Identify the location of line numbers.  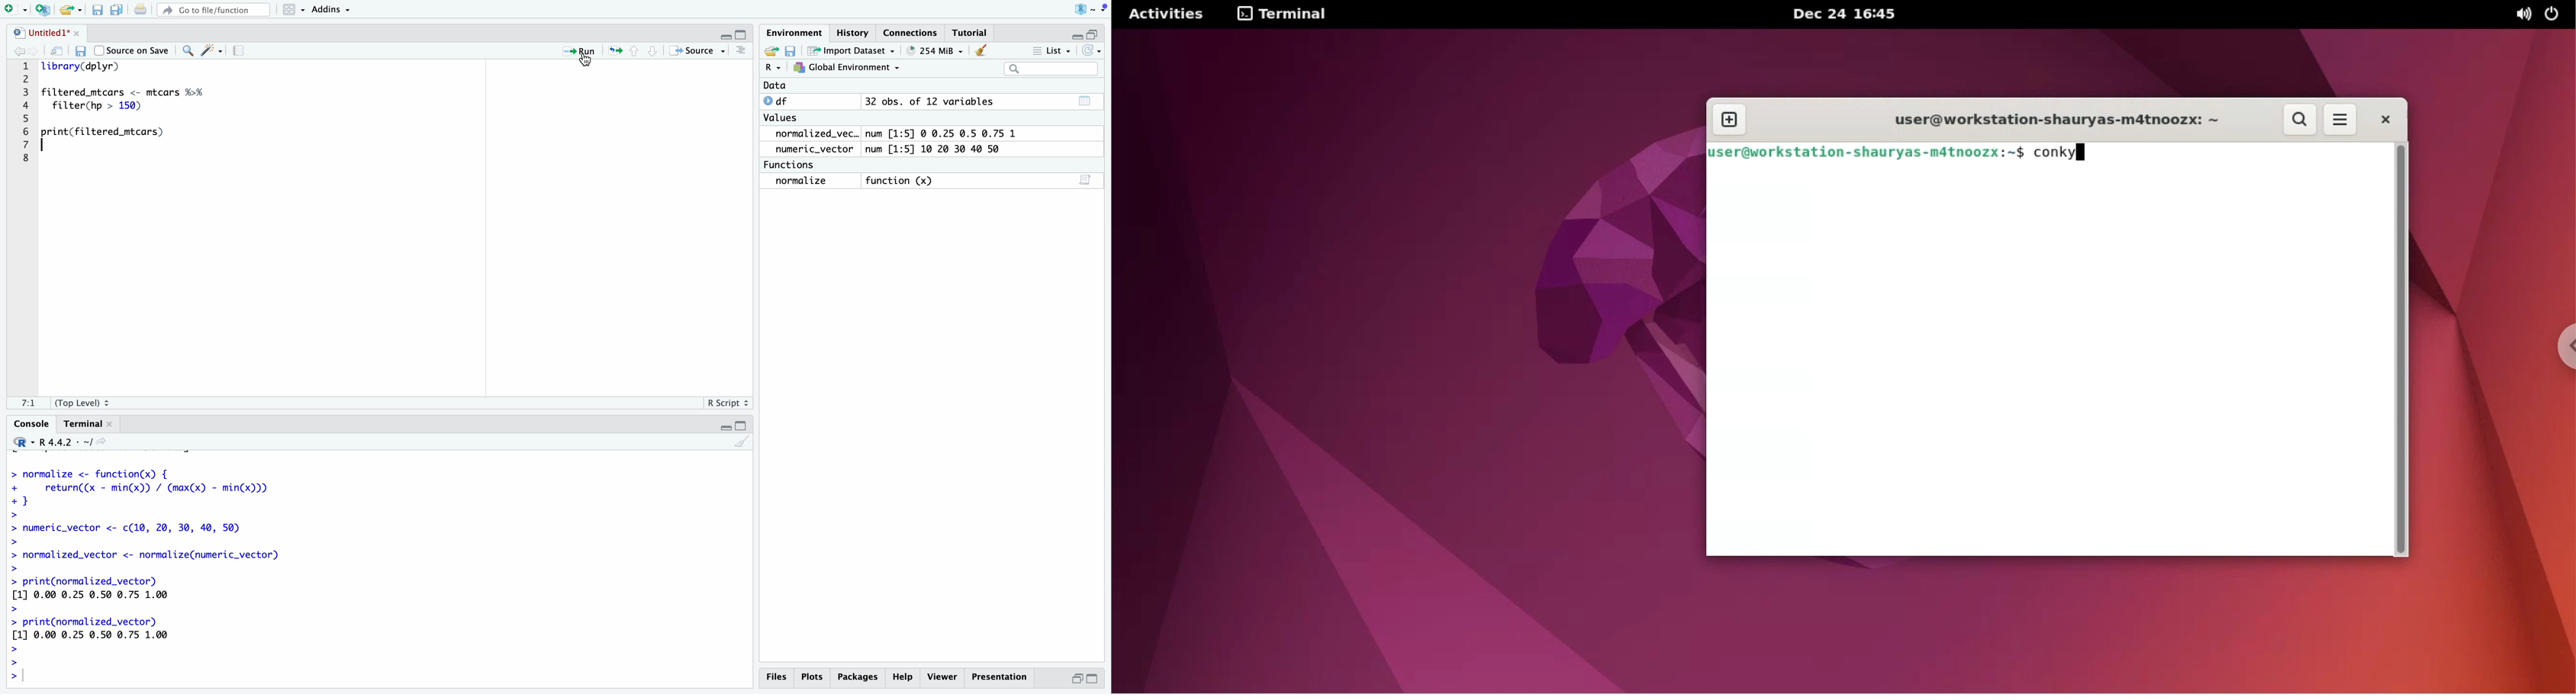
(25, 109).